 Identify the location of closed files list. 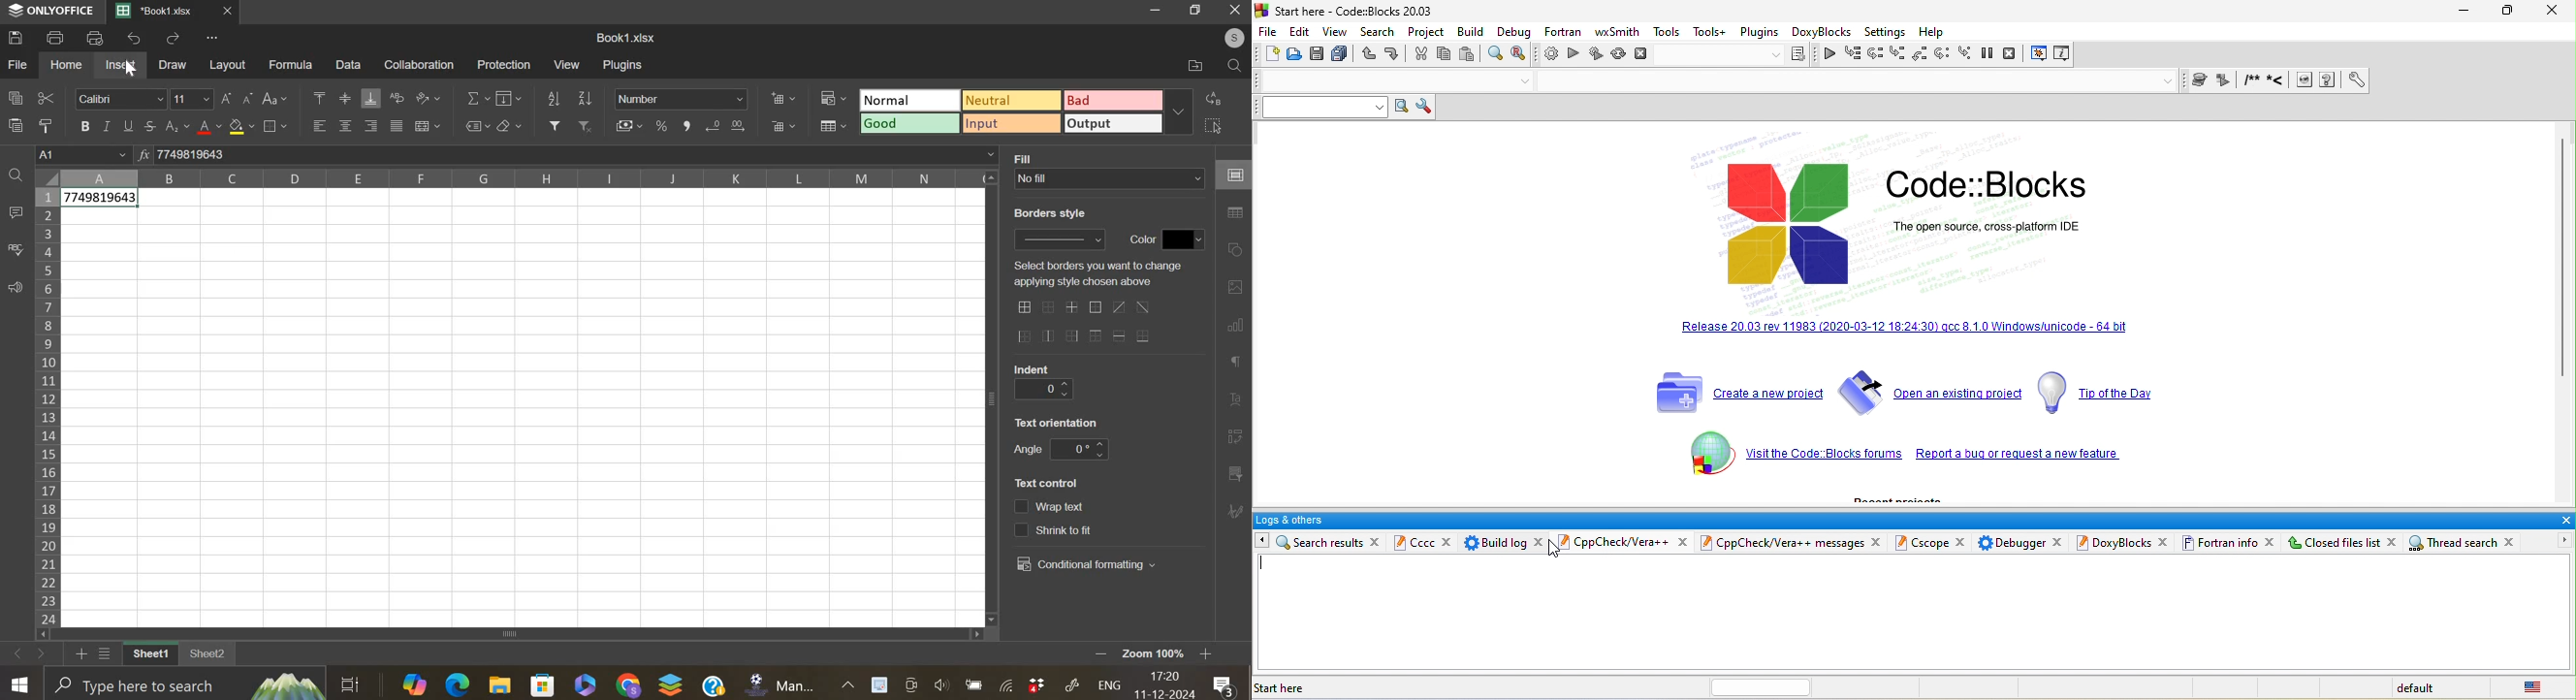
(2332, 542).